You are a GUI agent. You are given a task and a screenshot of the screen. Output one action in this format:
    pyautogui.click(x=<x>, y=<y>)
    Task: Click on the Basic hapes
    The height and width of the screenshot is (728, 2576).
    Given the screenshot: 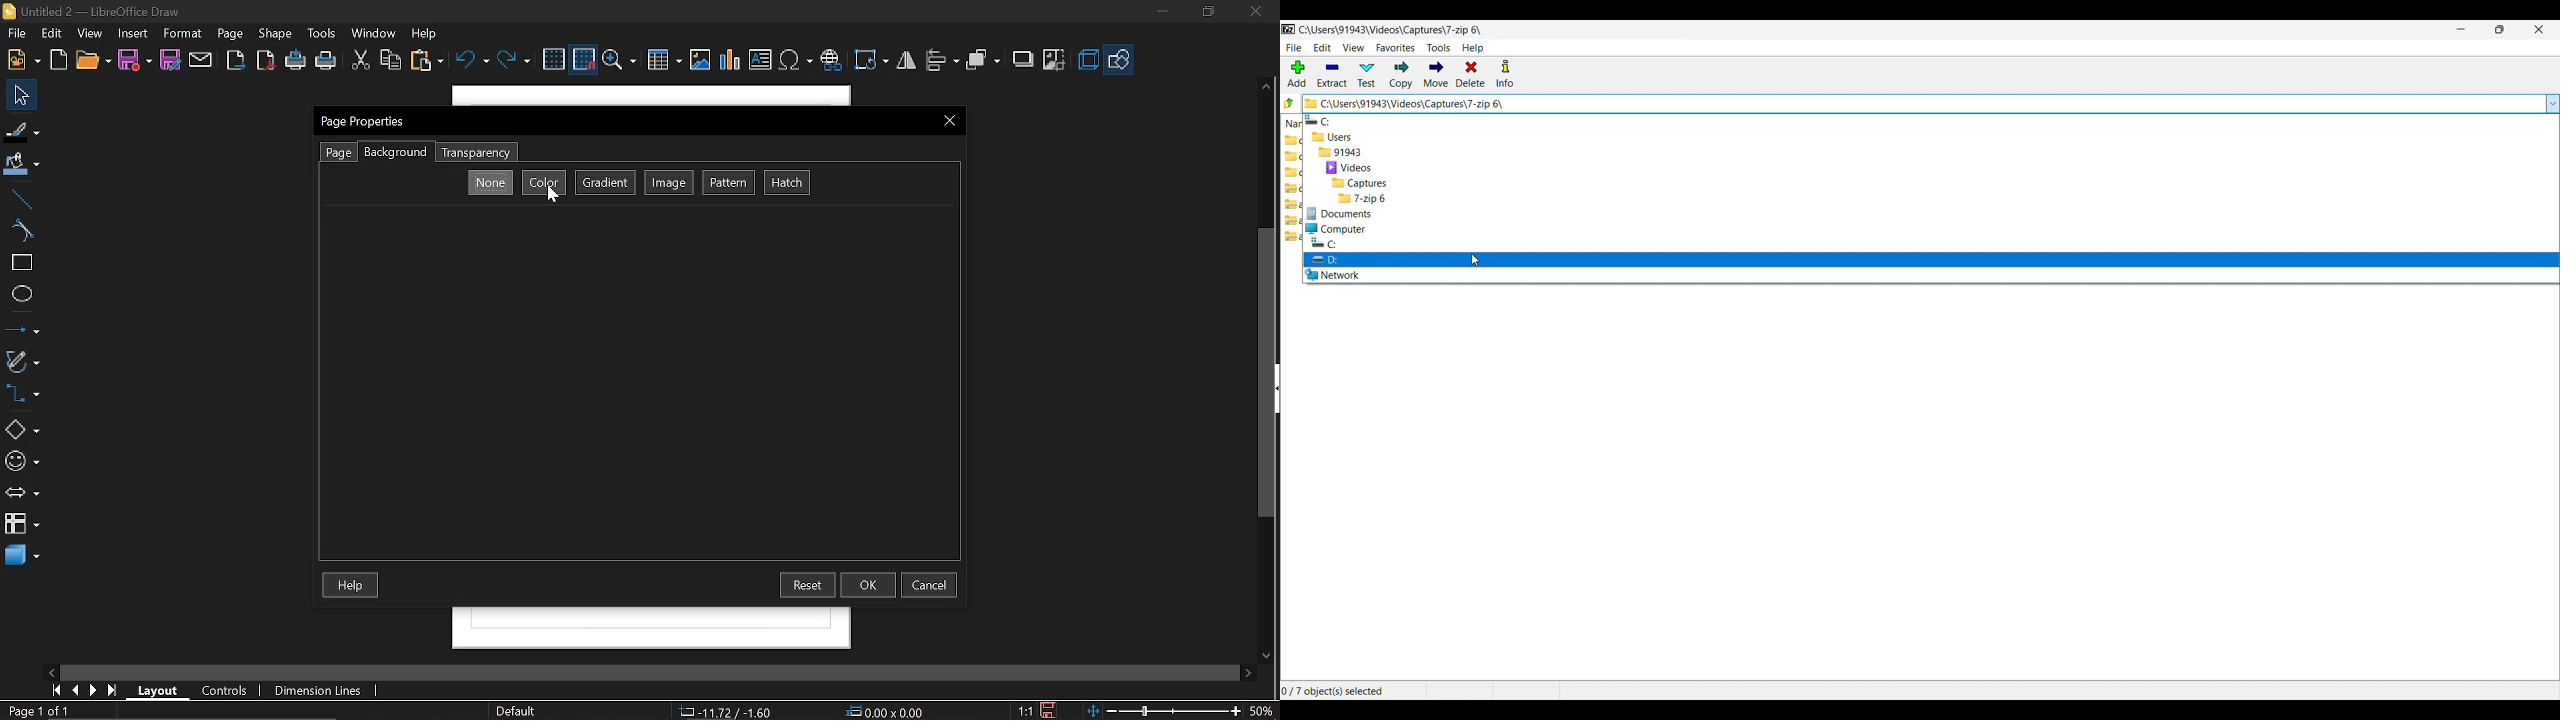 What is the action you would take?
    pyautogui.click(x=1120, y=59)
    